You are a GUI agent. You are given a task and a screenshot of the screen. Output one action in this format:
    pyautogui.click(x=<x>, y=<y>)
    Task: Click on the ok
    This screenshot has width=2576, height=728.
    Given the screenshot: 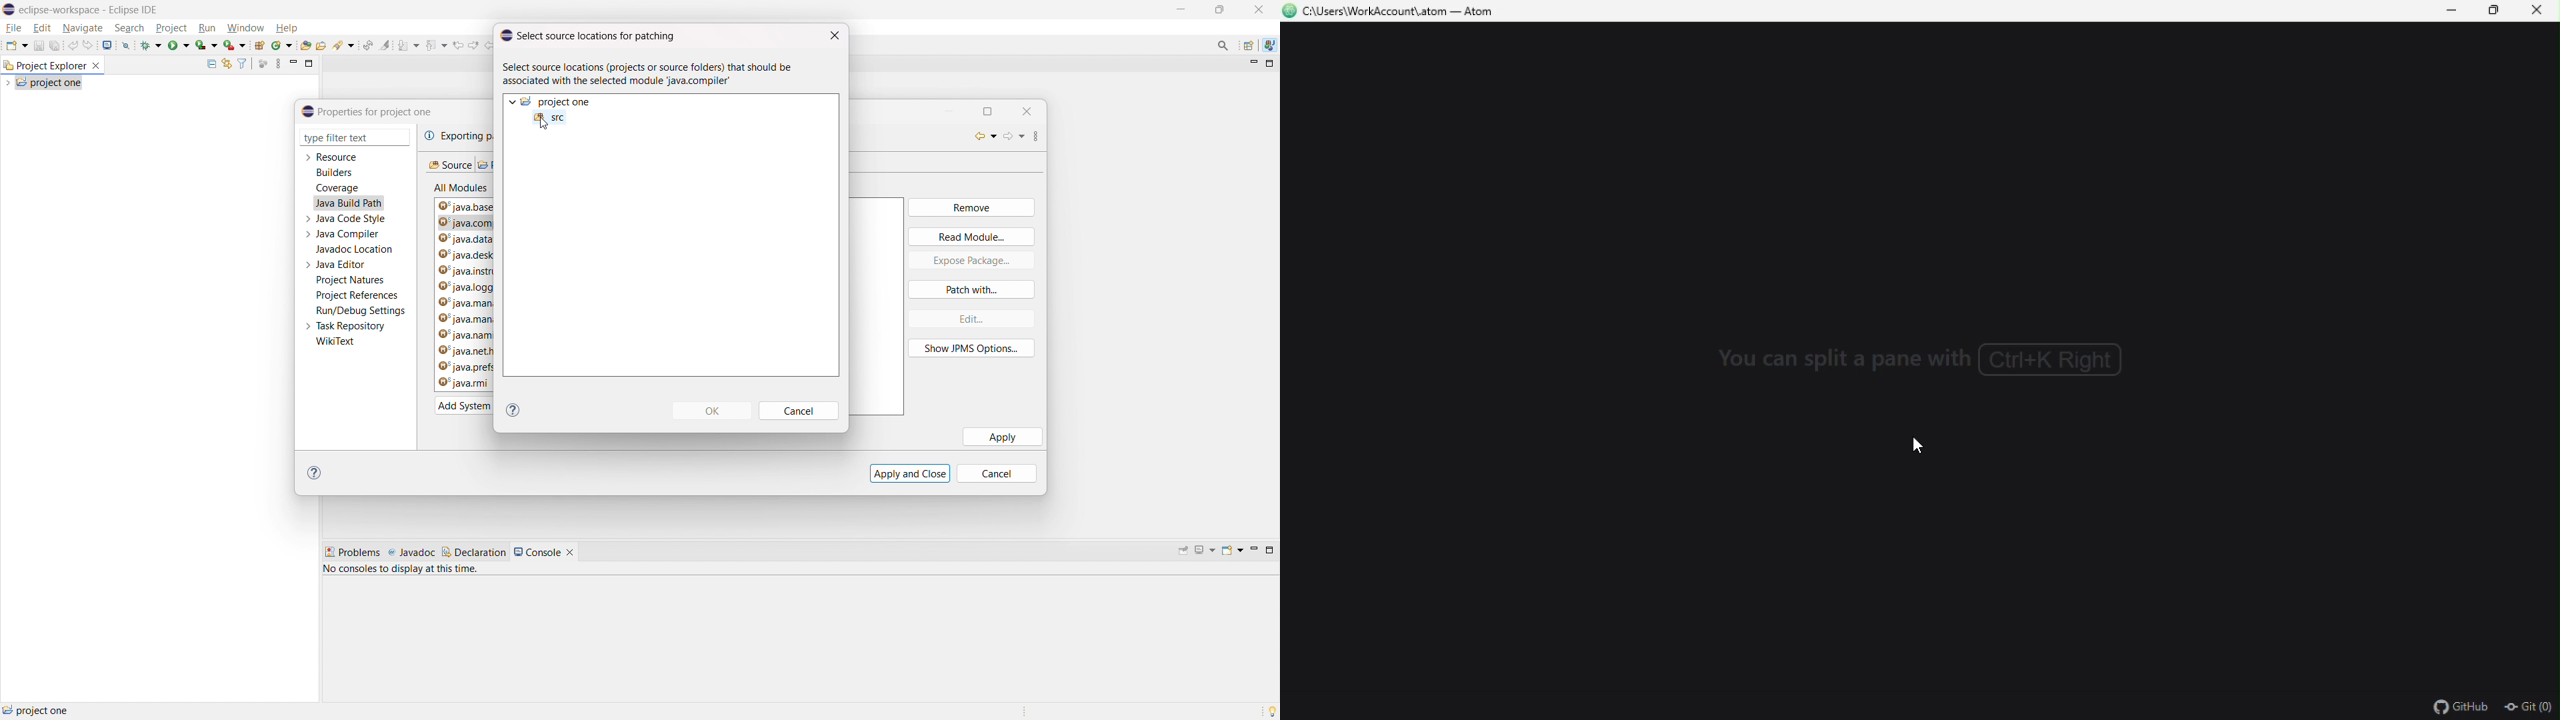 What is the action you would take?
    pyautogui.click(x=712, y=411)
    